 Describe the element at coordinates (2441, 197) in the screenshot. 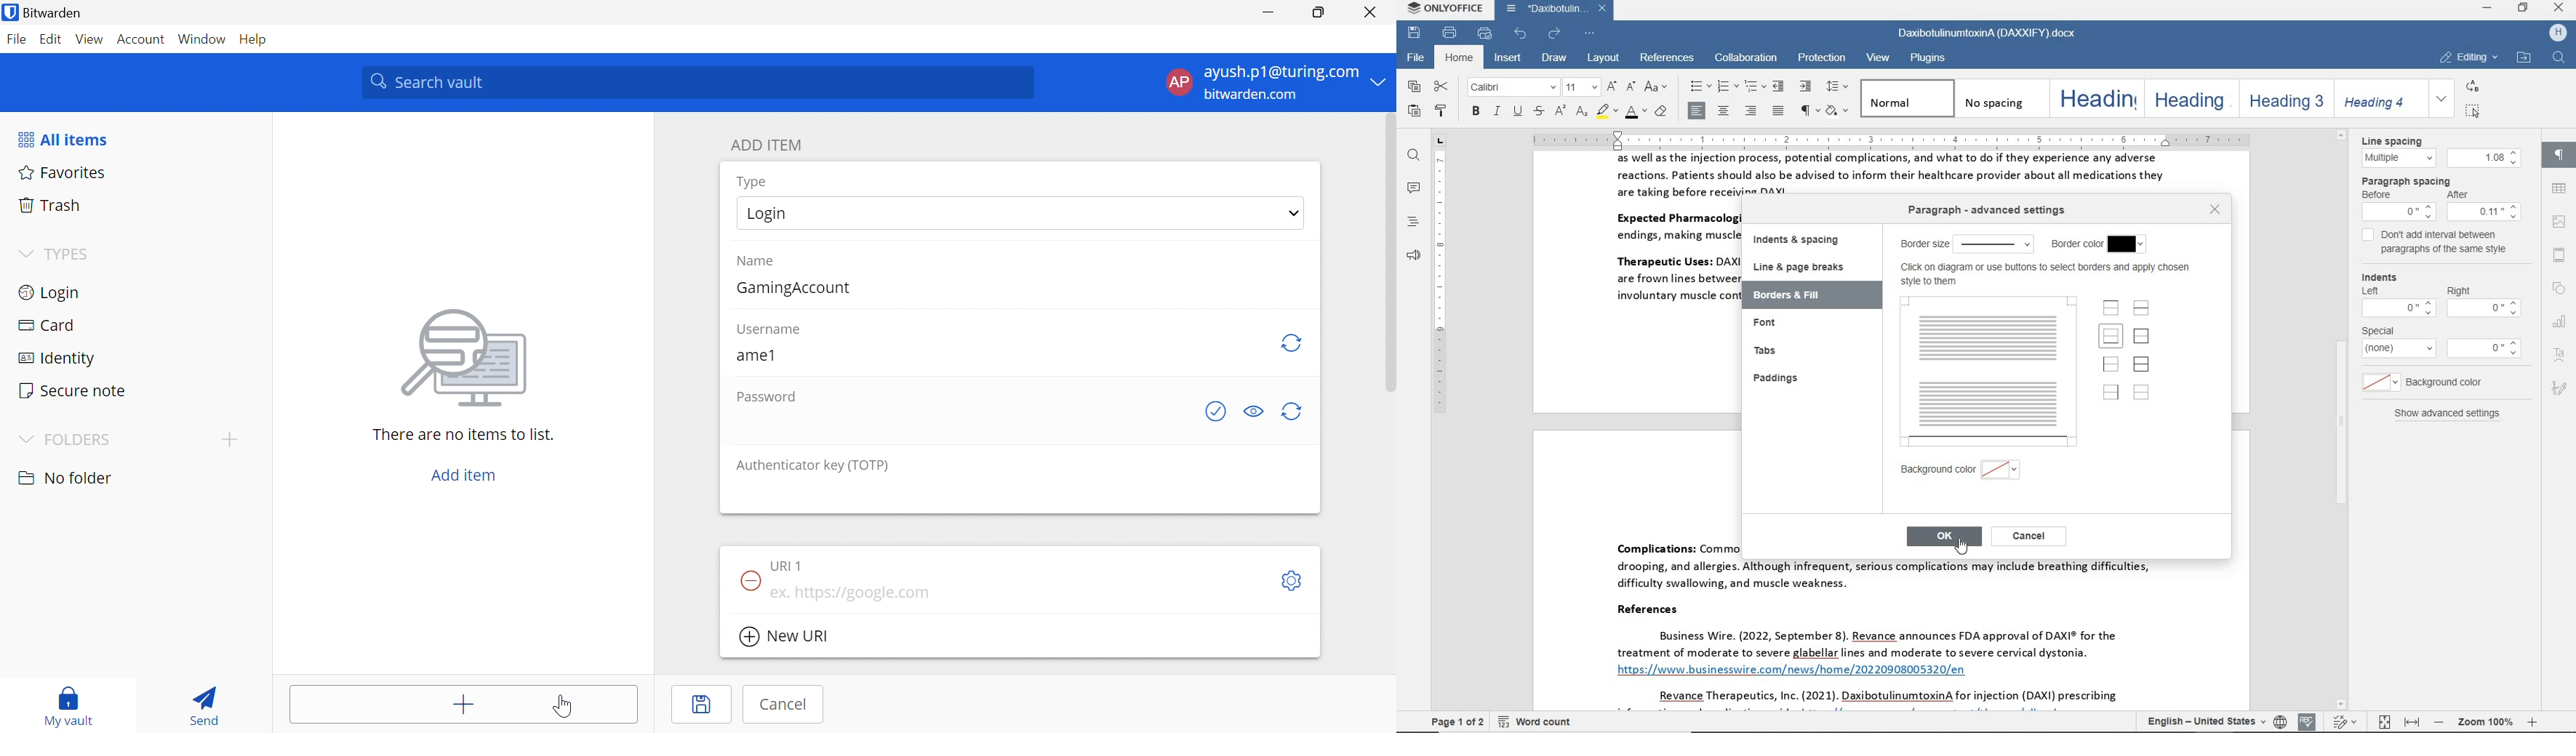

I see `paragraph spacing` at that location.